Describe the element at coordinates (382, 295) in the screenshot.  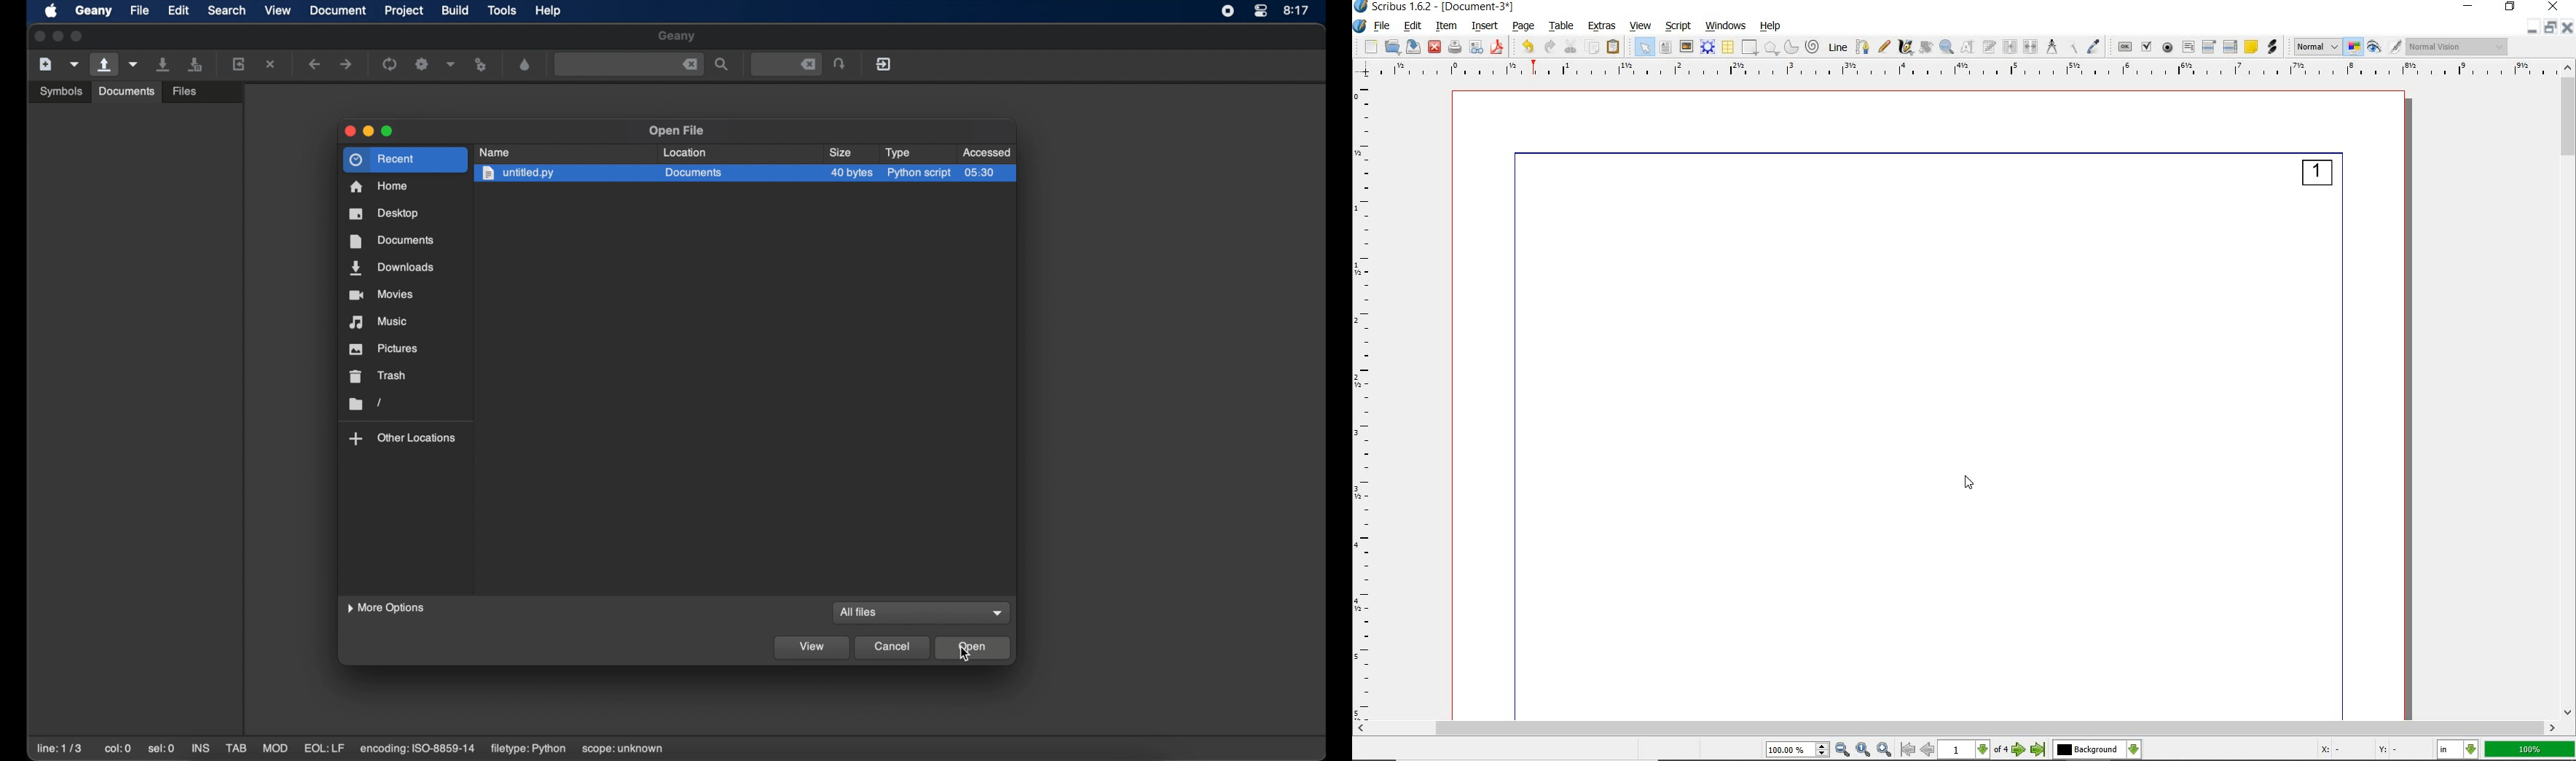
I see `movies` at that location.